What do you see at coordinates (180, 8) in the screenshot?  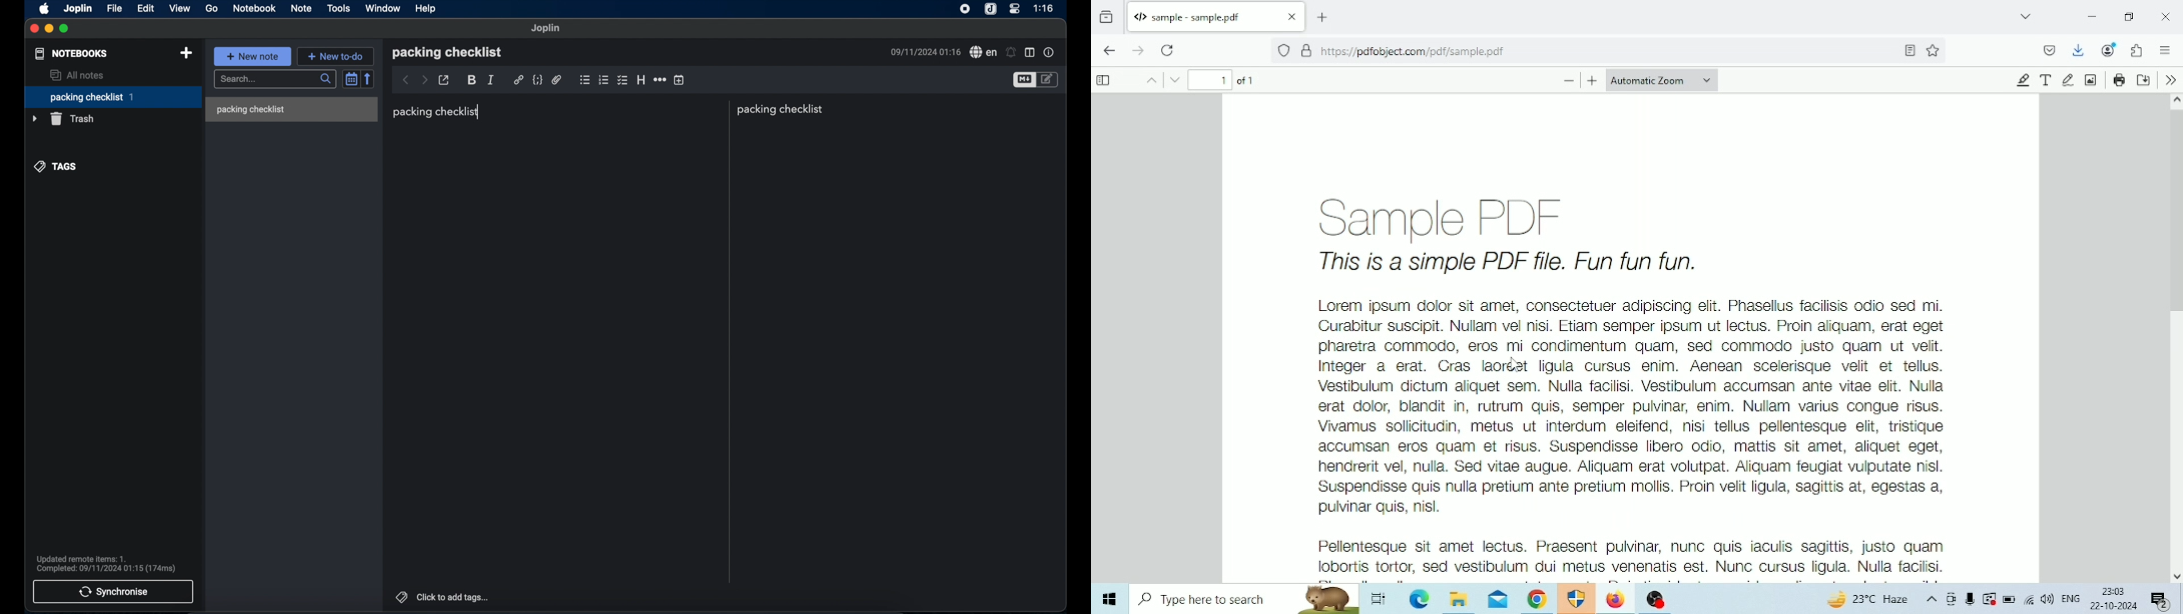 I see `view` at bounding box center [180, 8].